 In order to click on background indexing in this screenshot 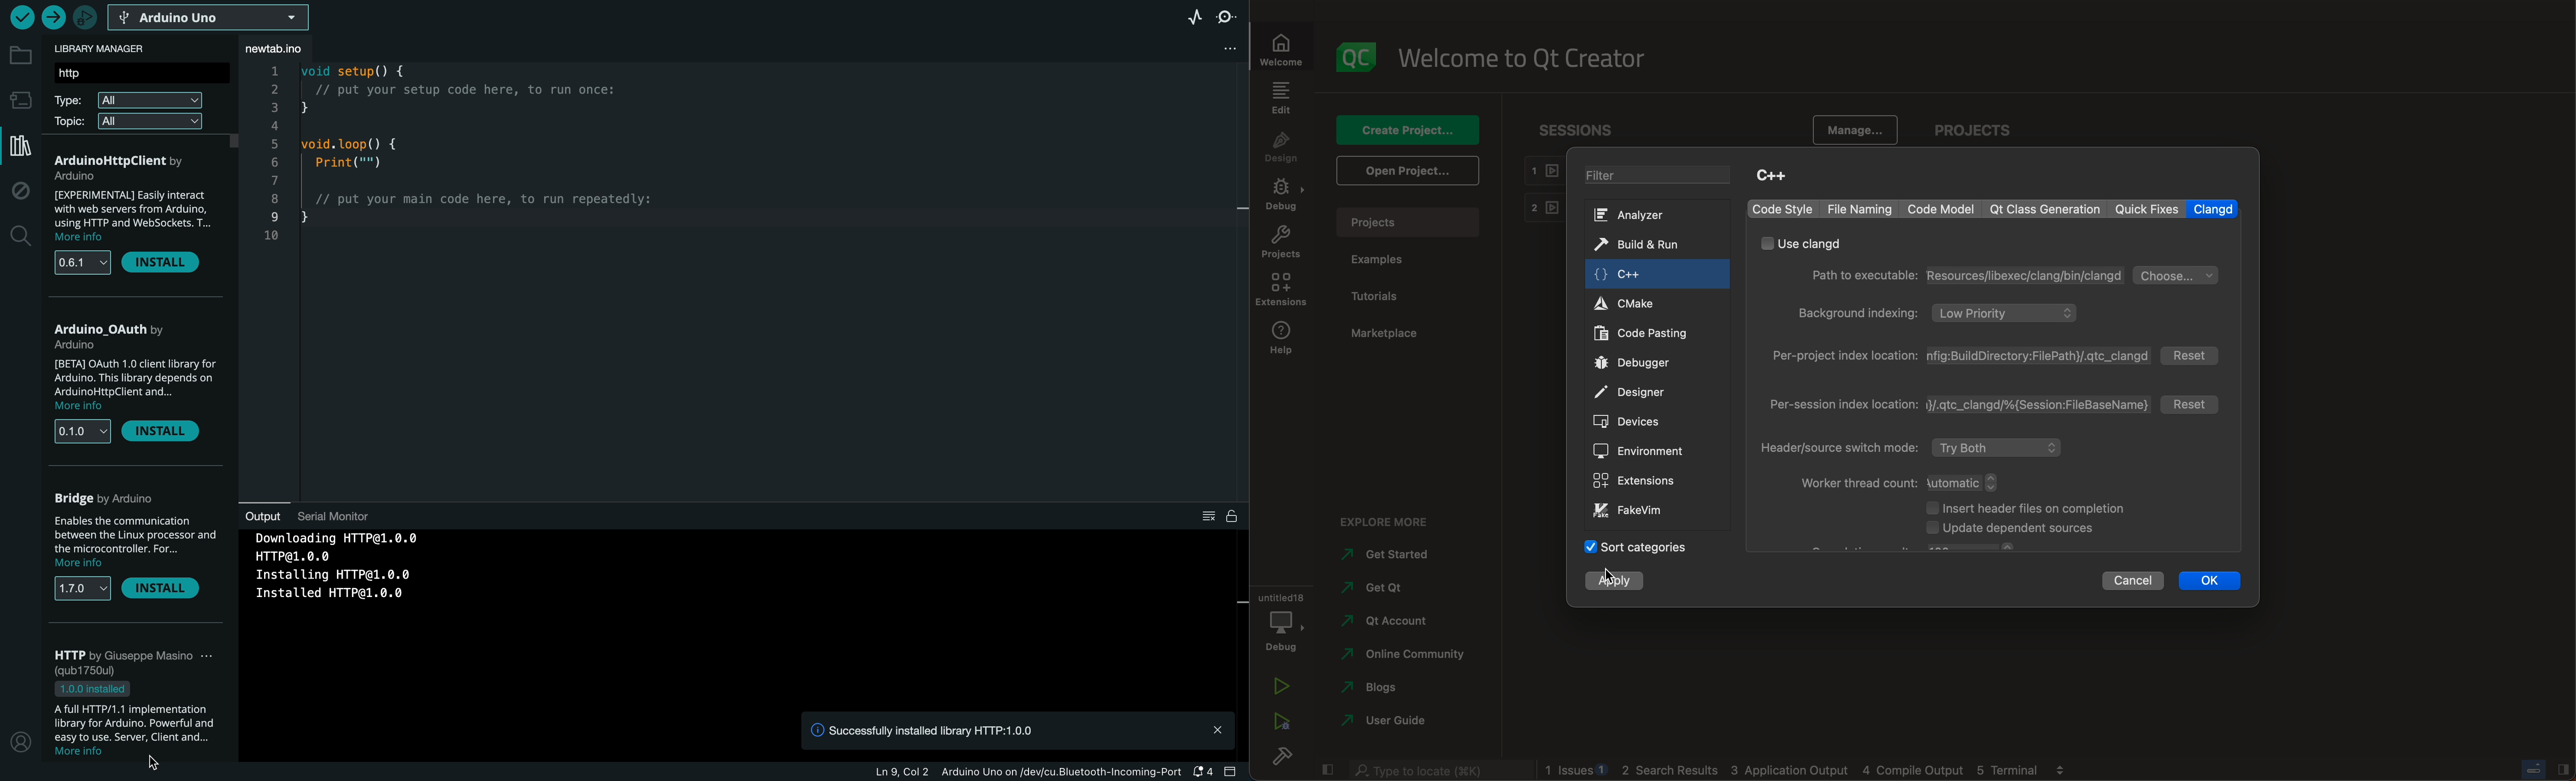, I will do `click(1941, 313)`.